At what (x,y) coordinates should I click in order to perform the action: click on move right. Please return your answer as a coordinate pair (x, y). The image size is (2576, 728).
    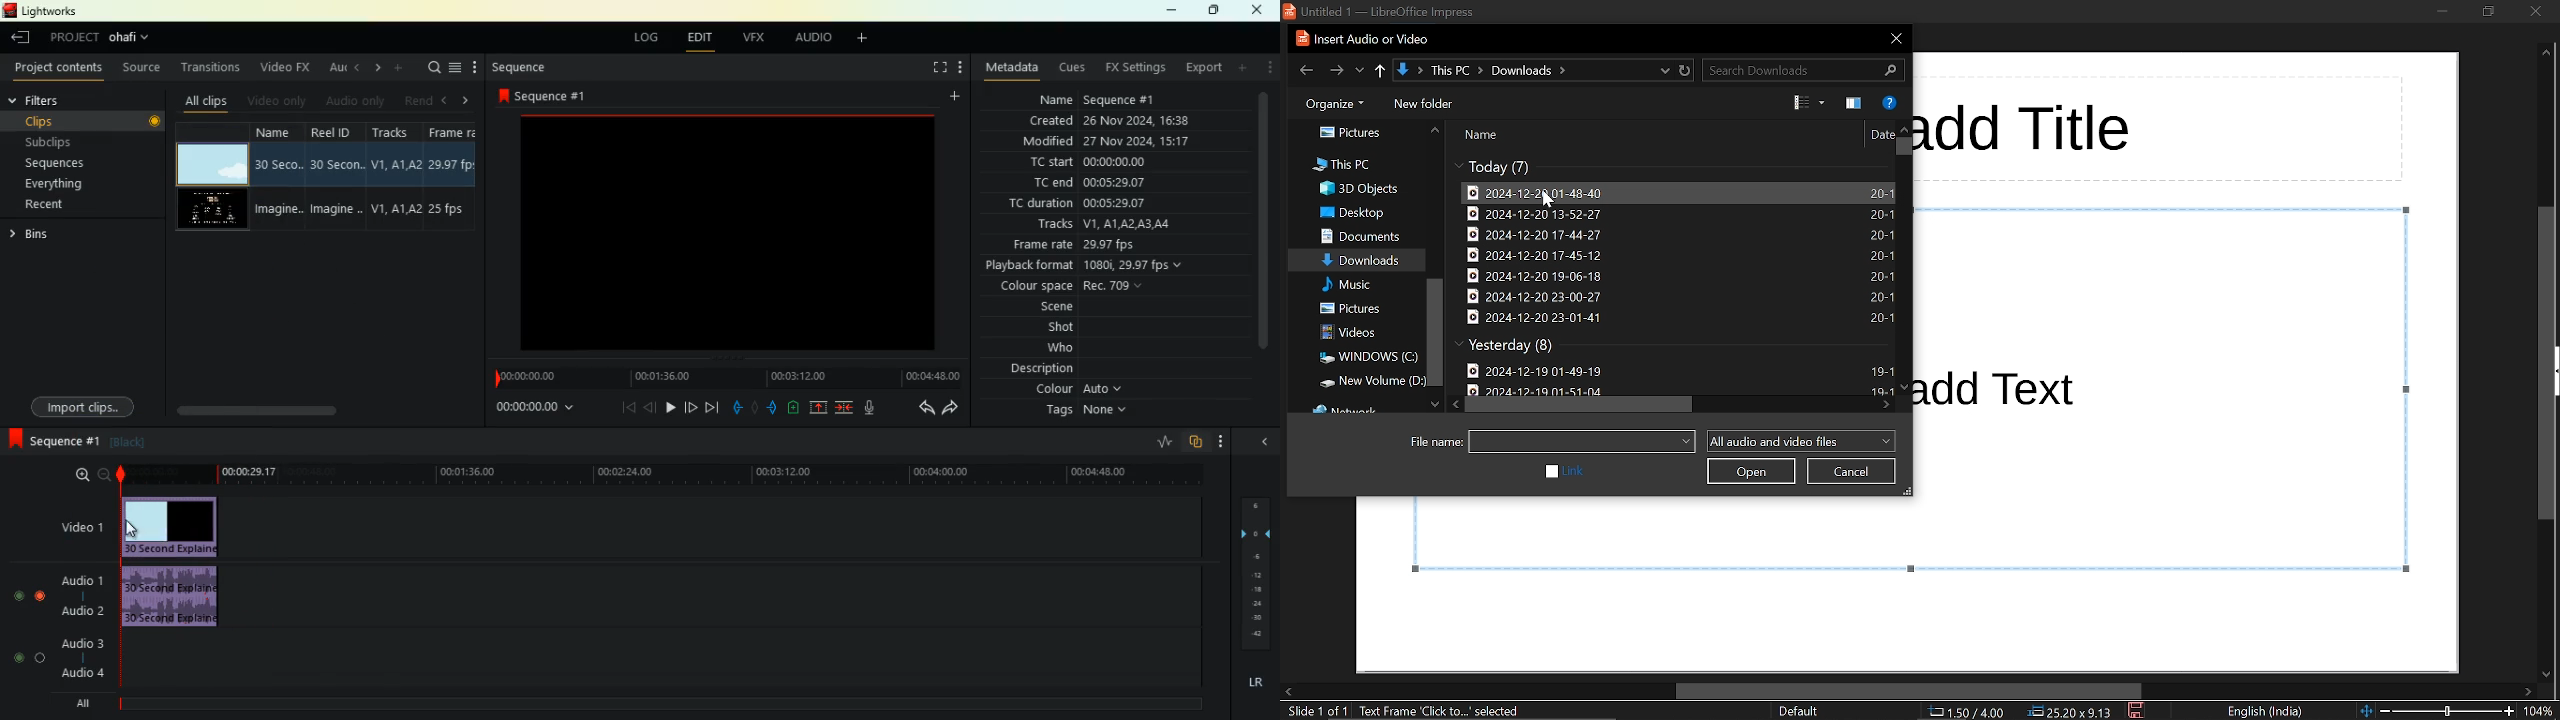
    Looking at the image, I should click on (2529, 691).